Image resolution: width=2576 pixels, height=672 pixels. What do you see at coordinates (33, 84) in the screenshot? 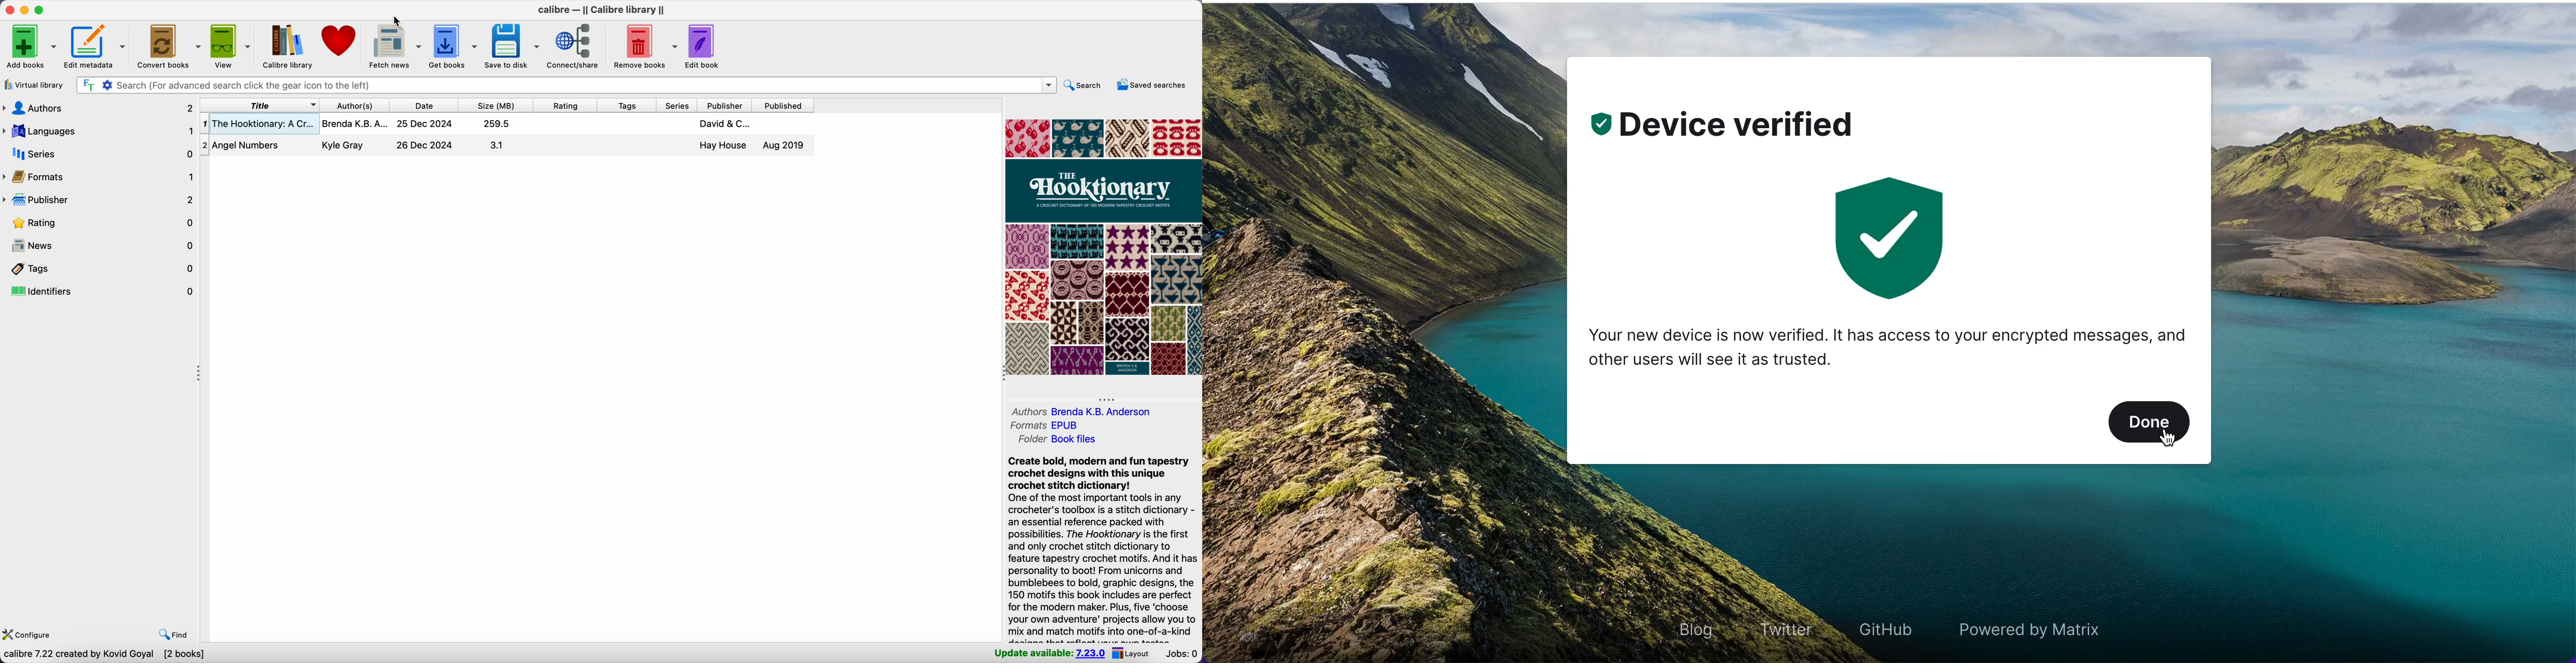
I see `virtual library` at bounding box center [33, 84].